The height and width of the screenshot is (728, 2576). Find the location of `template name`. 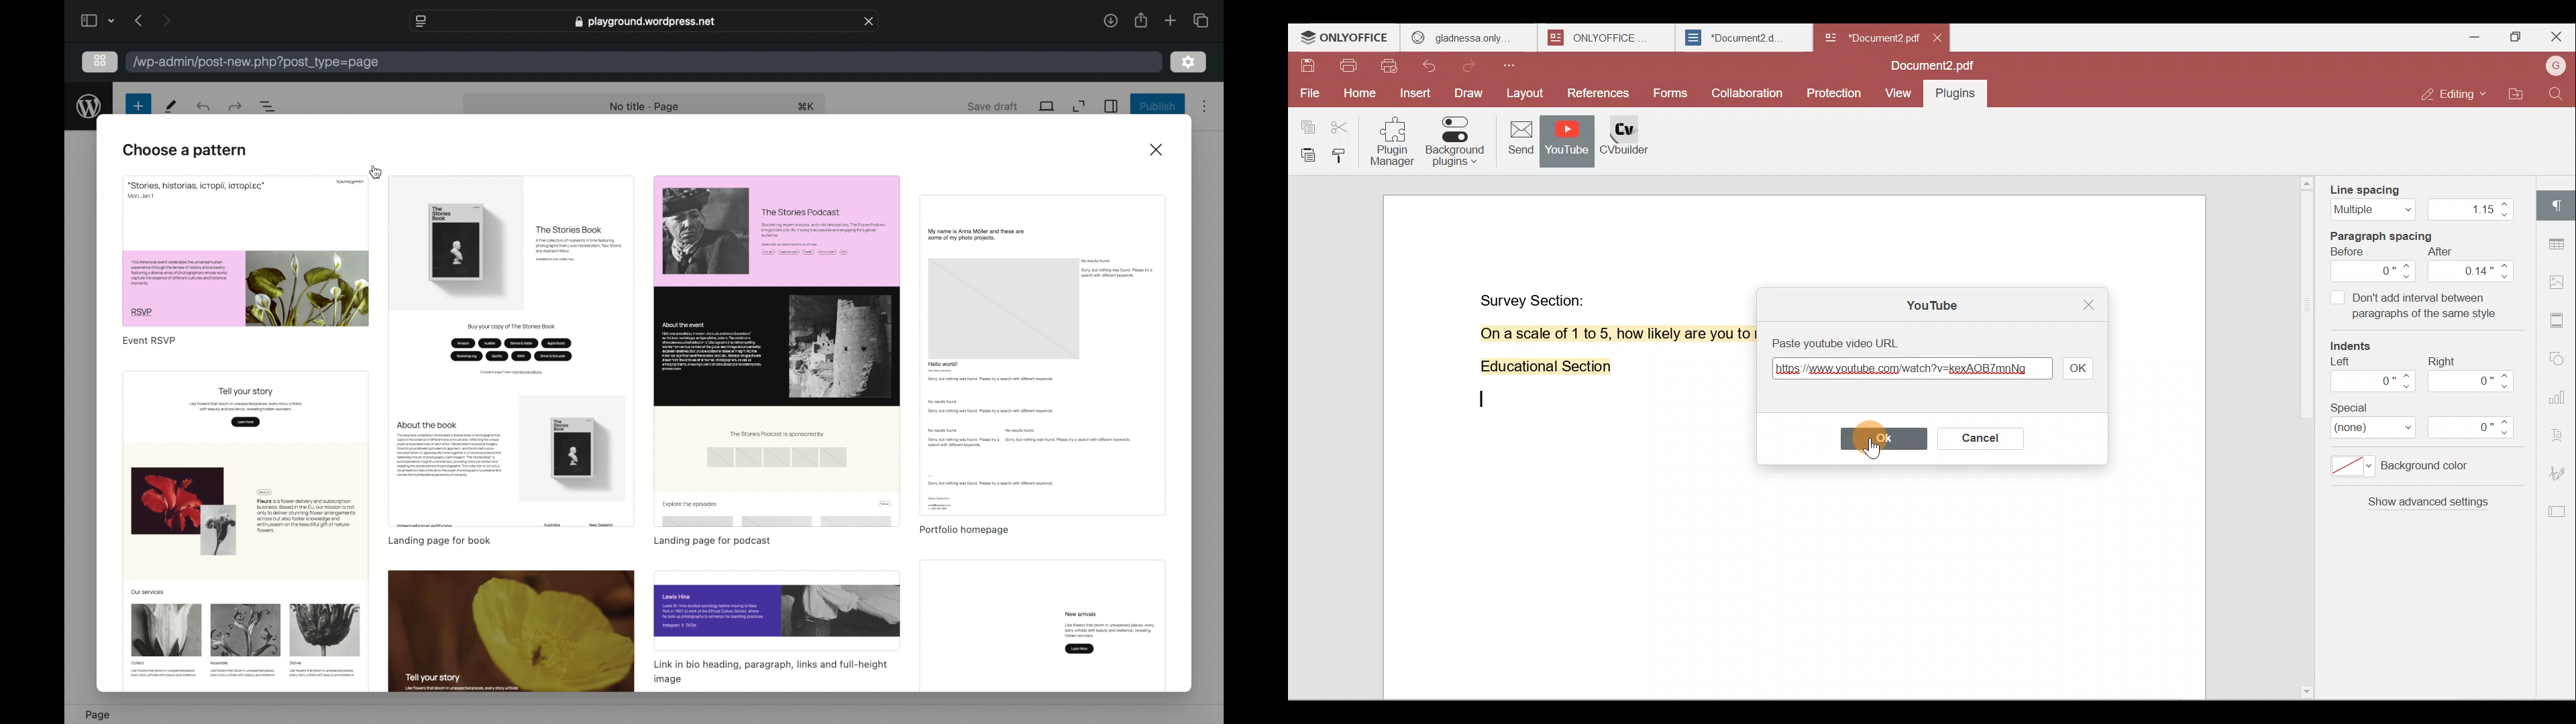

template name is located at coordinates (439, 542).